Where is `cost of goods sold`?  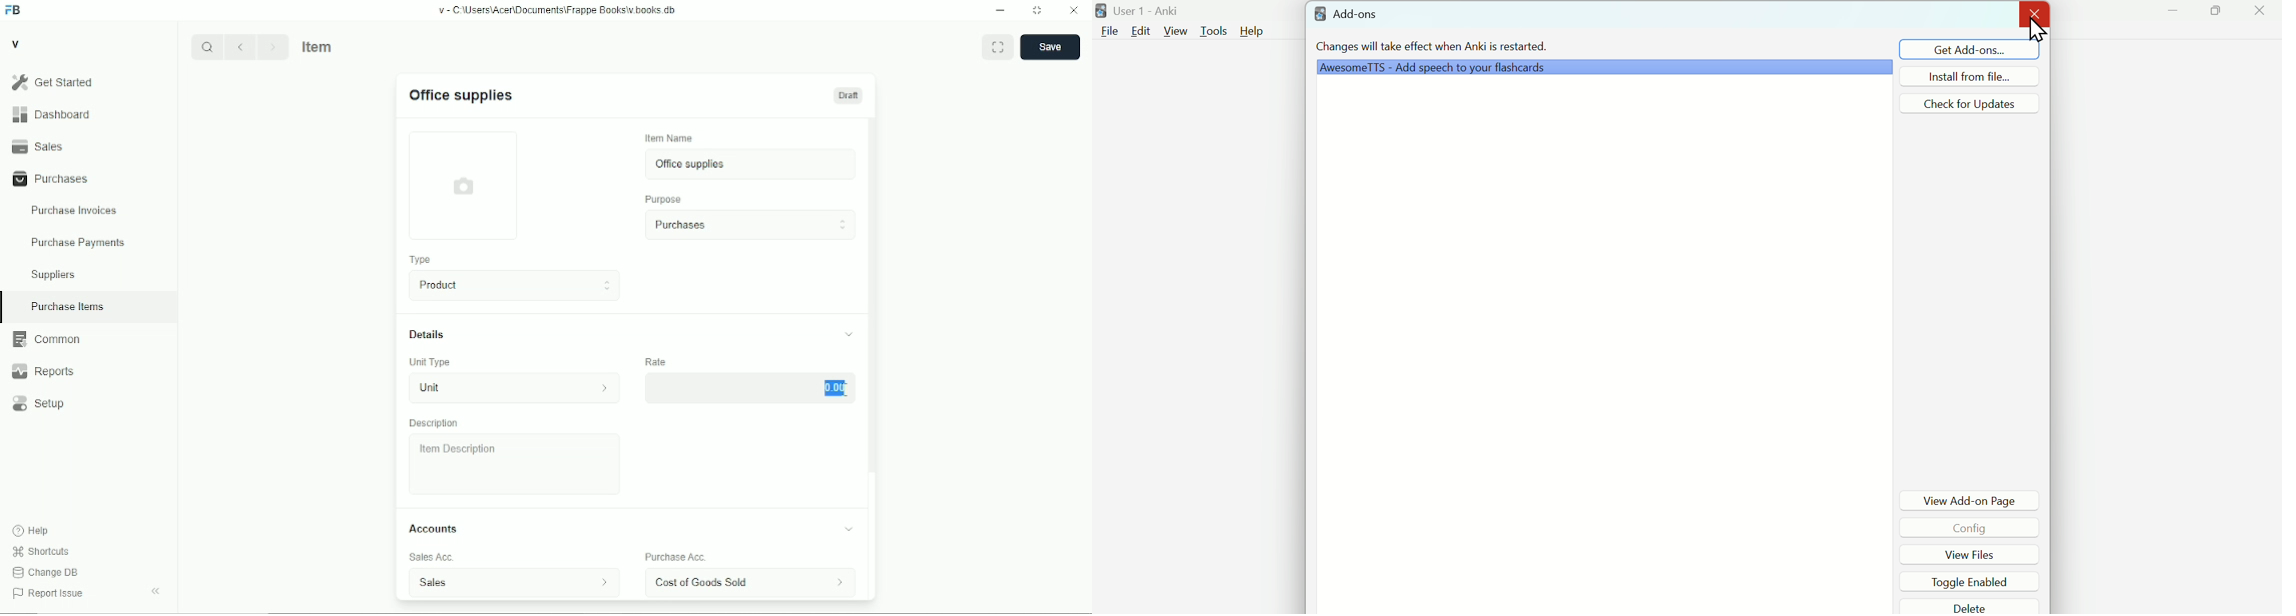
cost of goods sold is located at coordinates (710, 582).